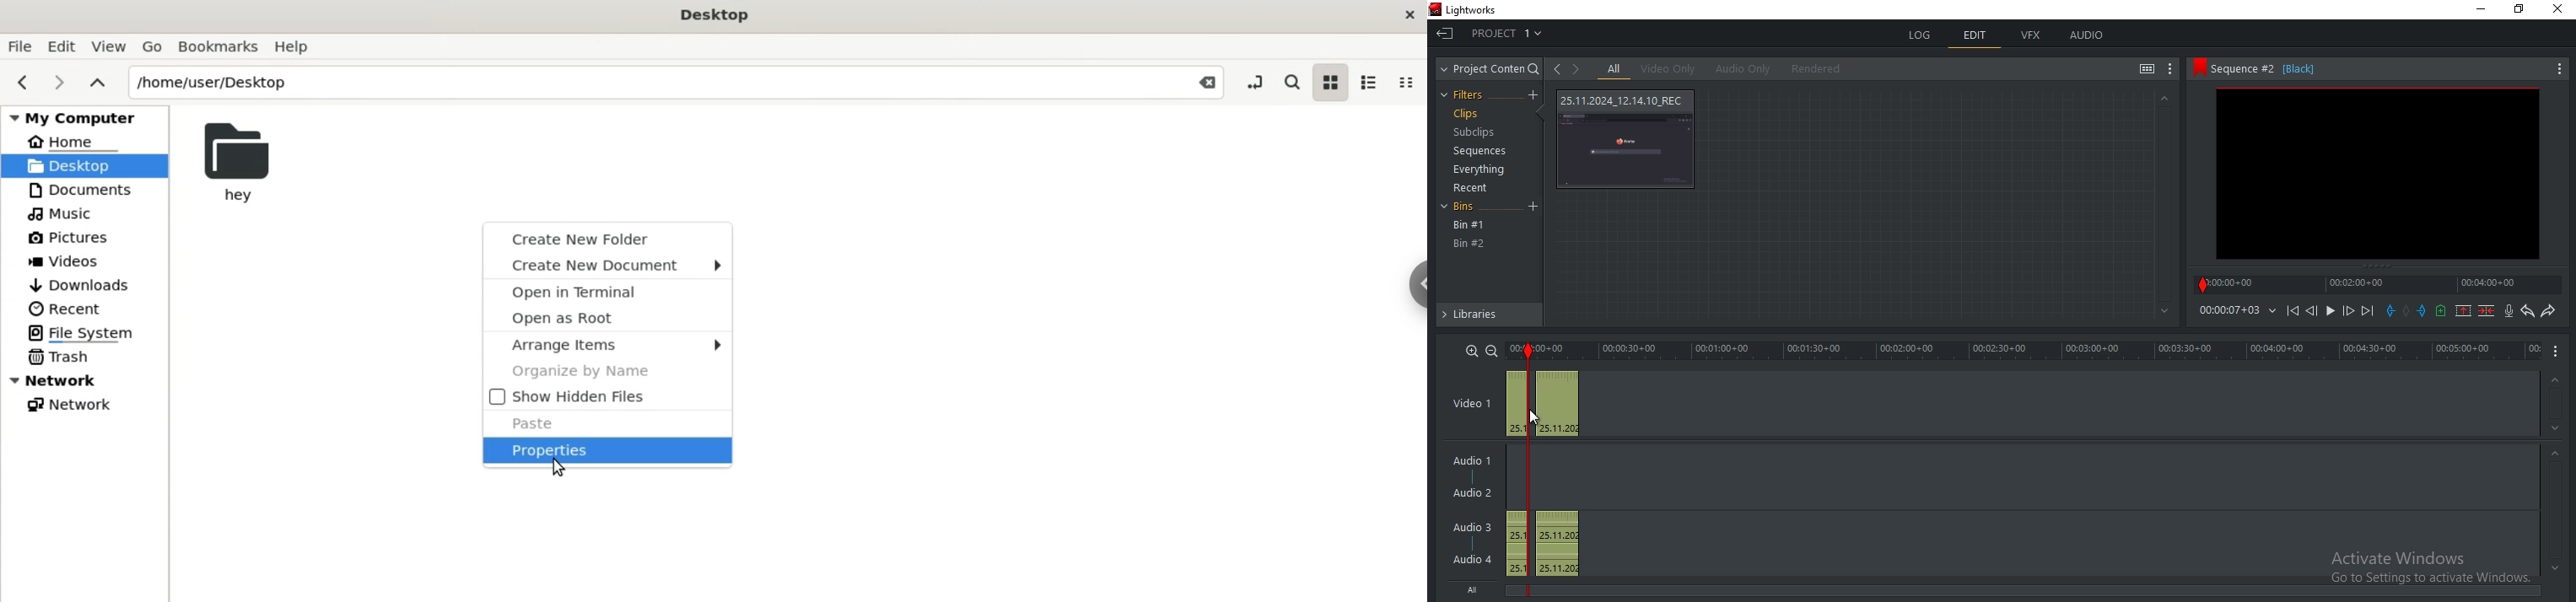 Image resolution: width=2576 pixels, height=616 pixels. Describe the element at coordinates (1485, 9) in the screenshot. I see `Lightworks` at that location.